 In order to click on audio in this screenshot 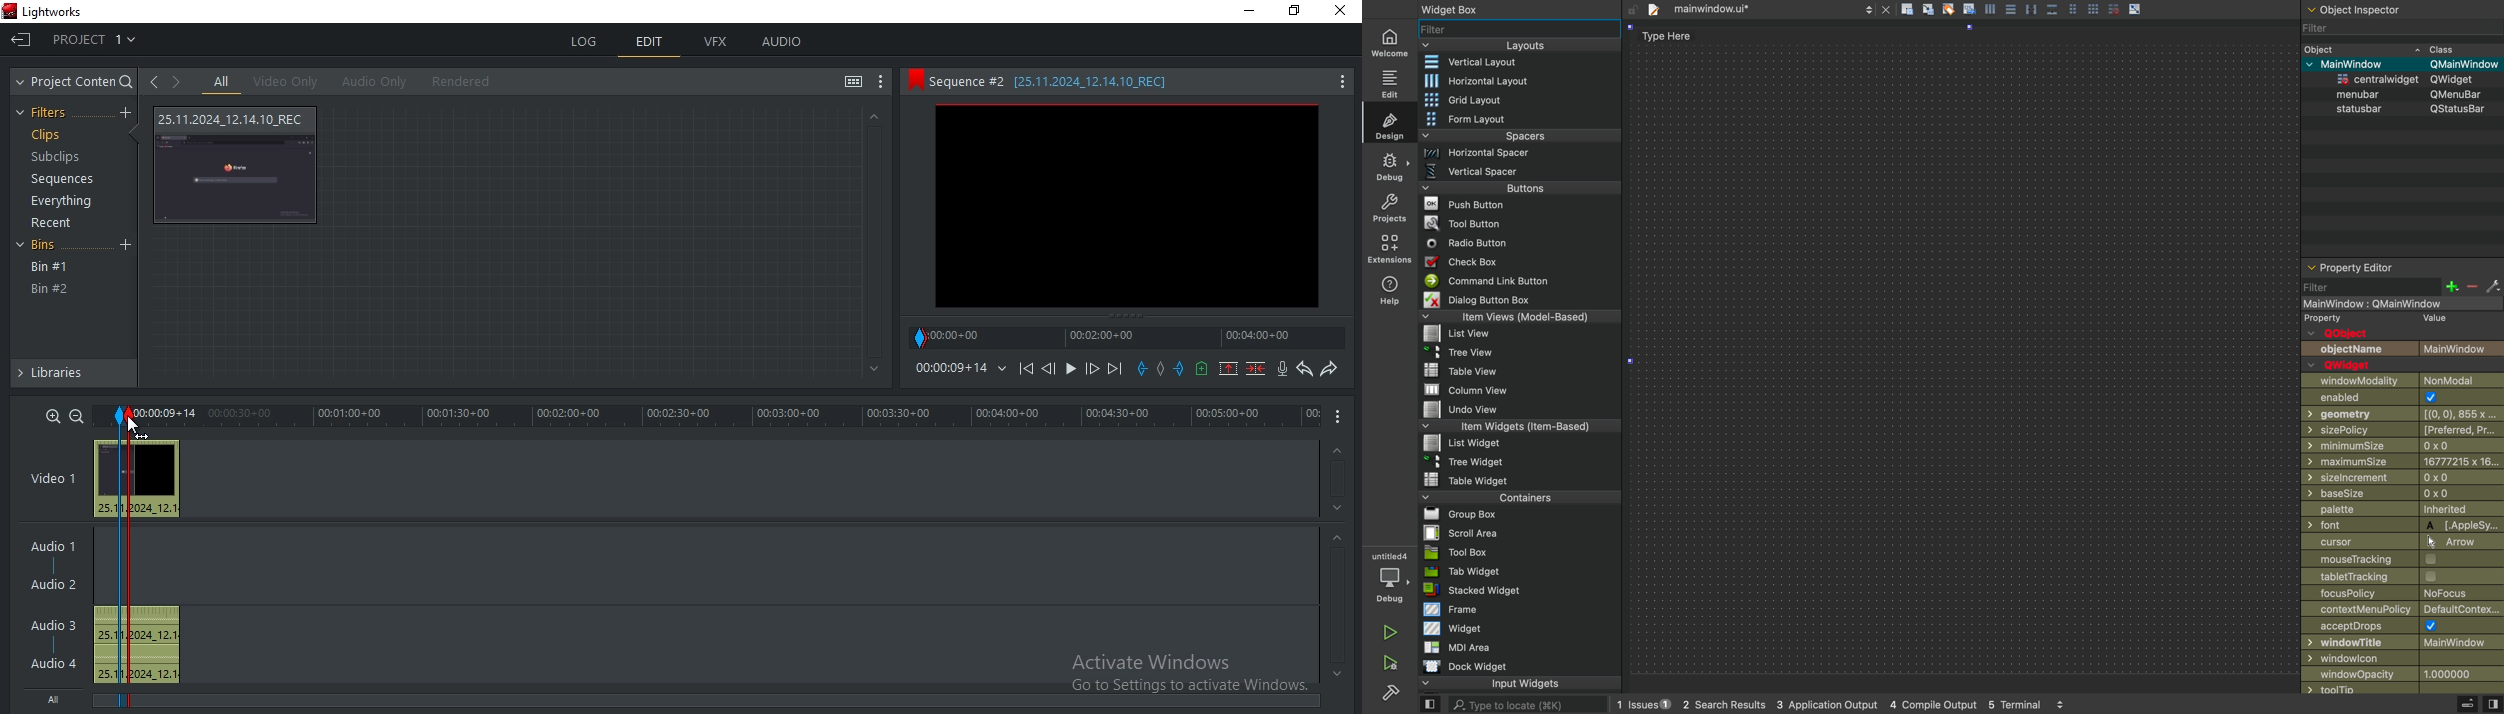, I will do `click(141, 644)`.